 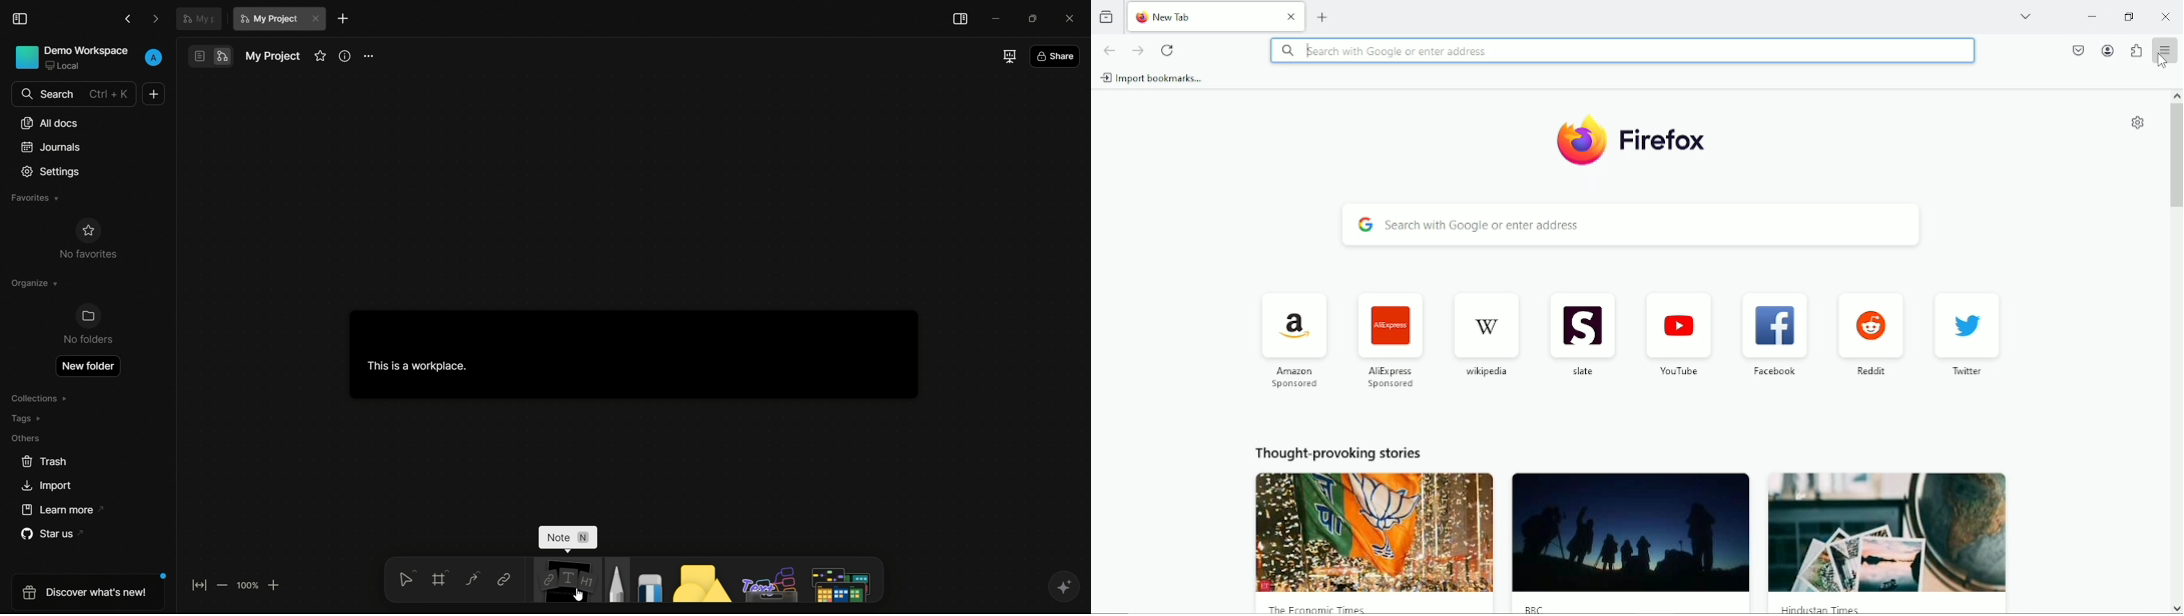 What do you see at coordinates (1138, 51) in the screenshot?
I see `go forward` at bounding box center [1138, 51].